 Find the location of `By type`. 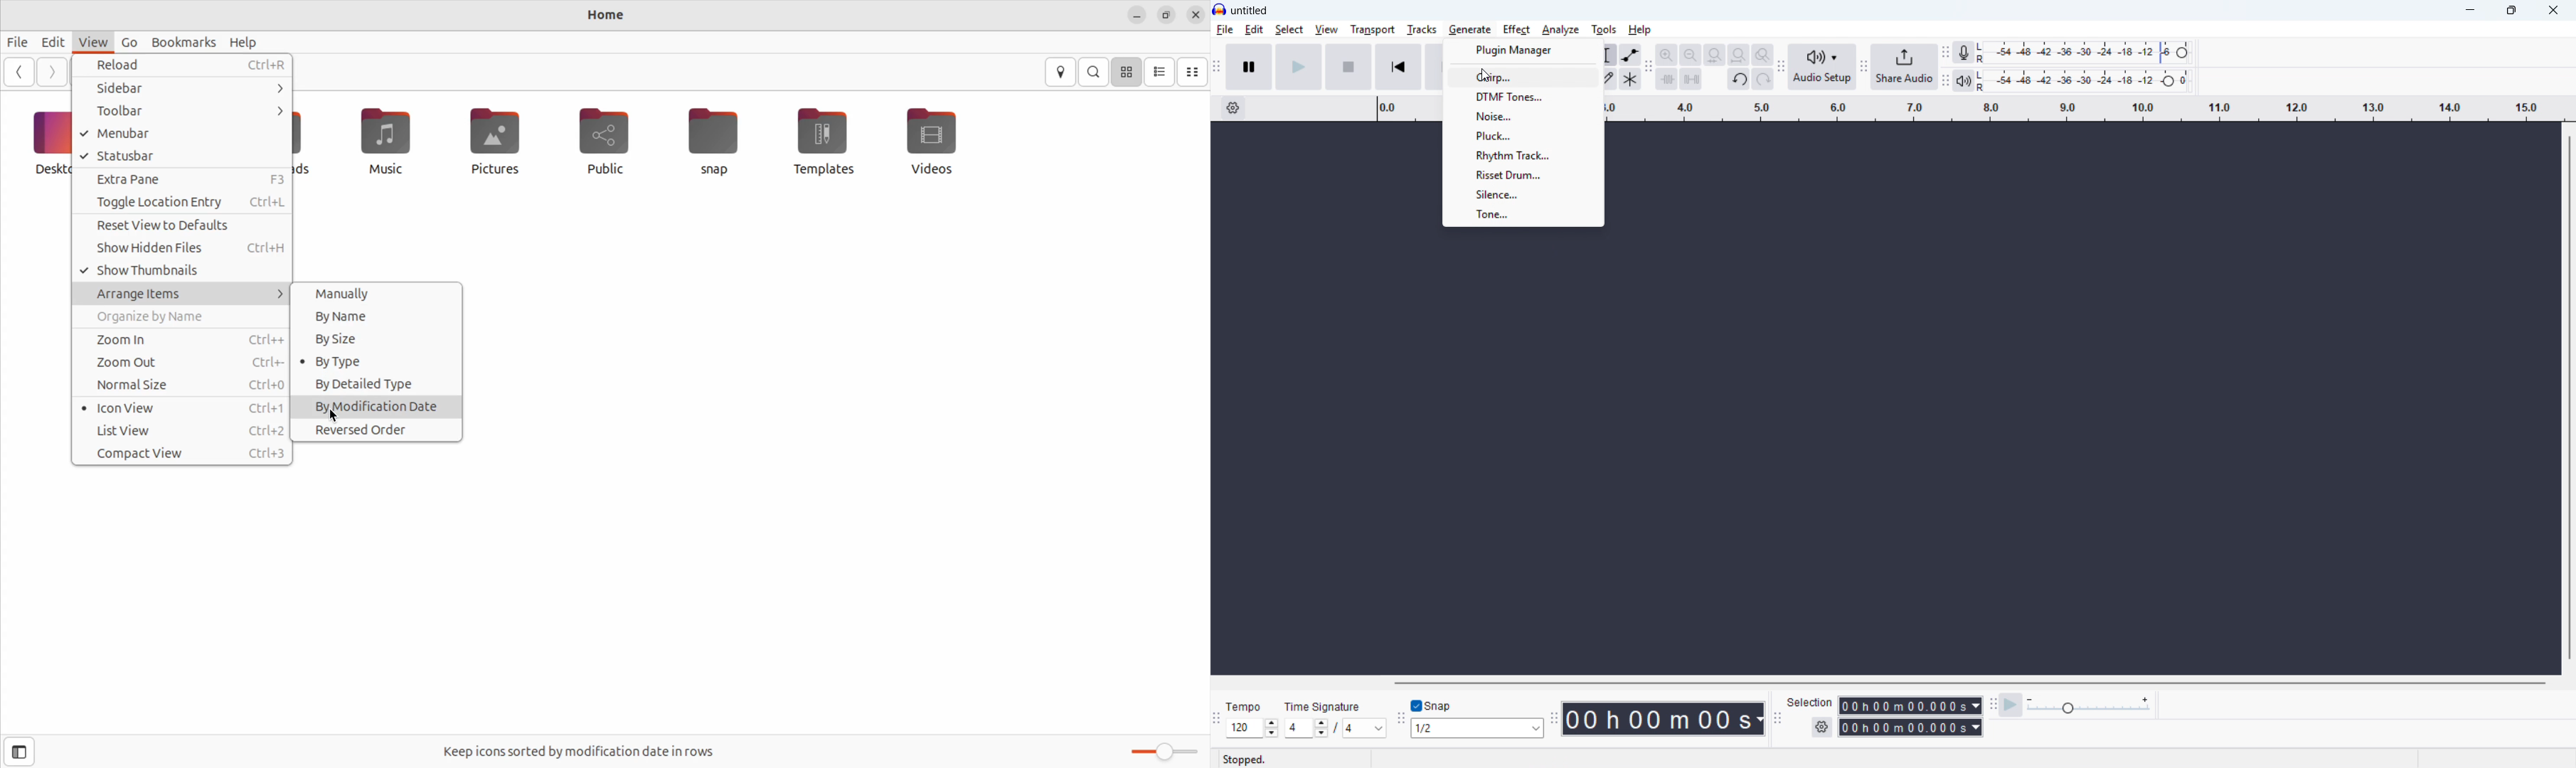

By type is located at coordinates (375, 362).